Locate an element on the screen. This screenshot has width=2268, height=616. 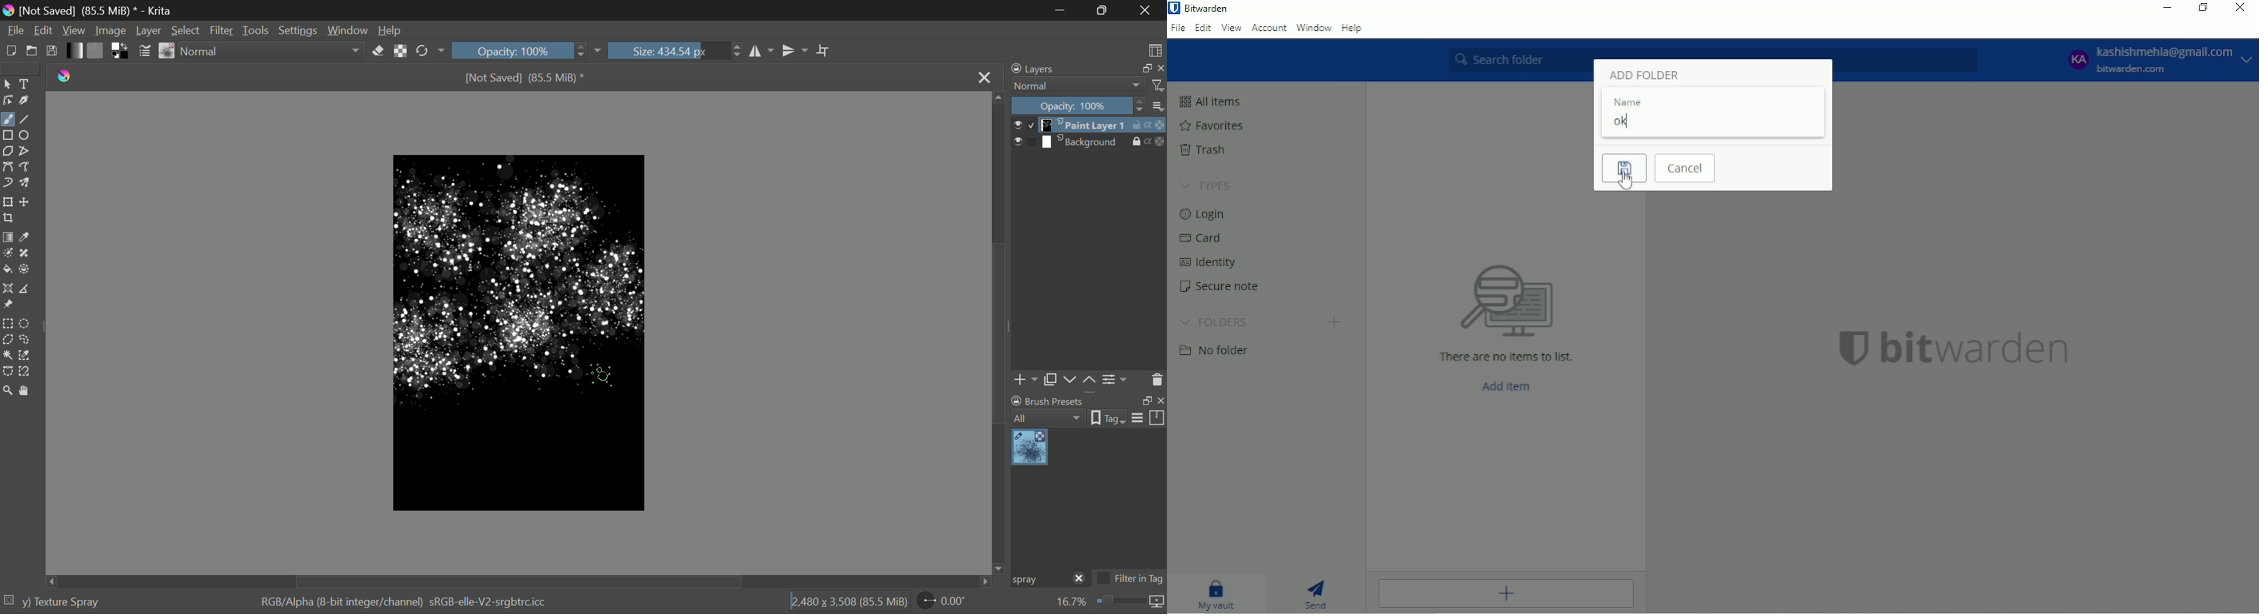
Bezier Curve is located at coordinates (7, 166).